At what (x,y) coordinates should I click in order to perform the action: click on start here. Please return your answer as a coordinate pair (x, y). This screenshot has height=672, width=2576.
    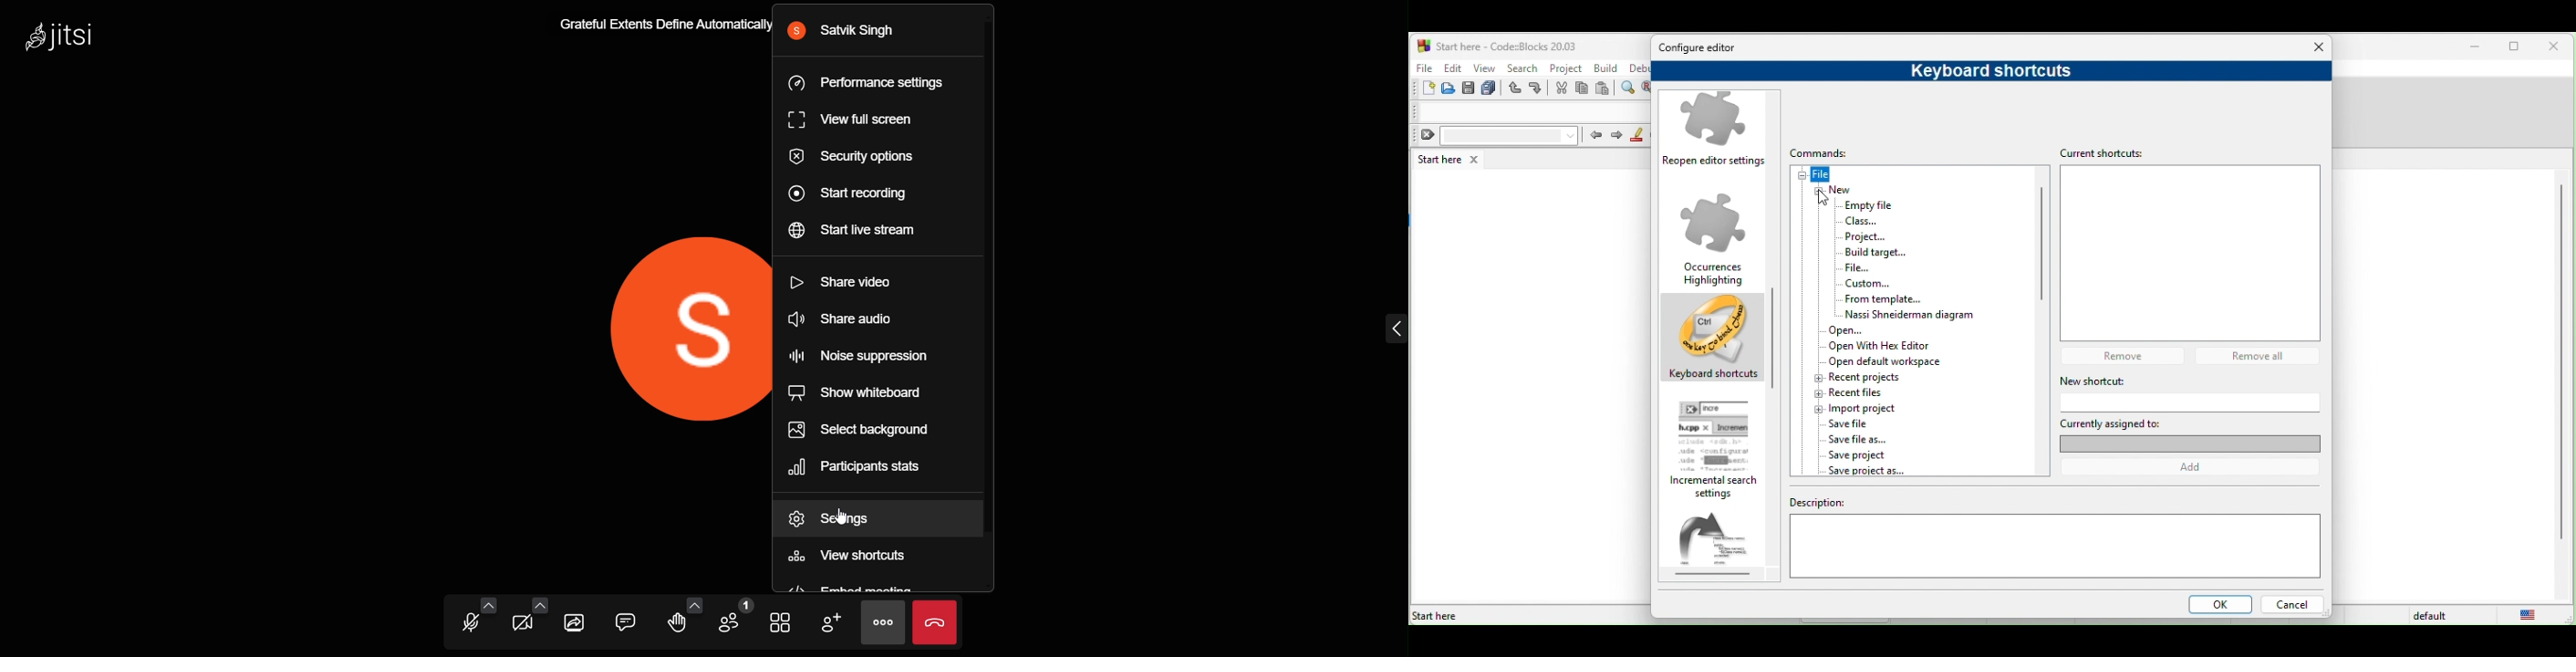
    Looking at the image, I should click on (1451, 159).